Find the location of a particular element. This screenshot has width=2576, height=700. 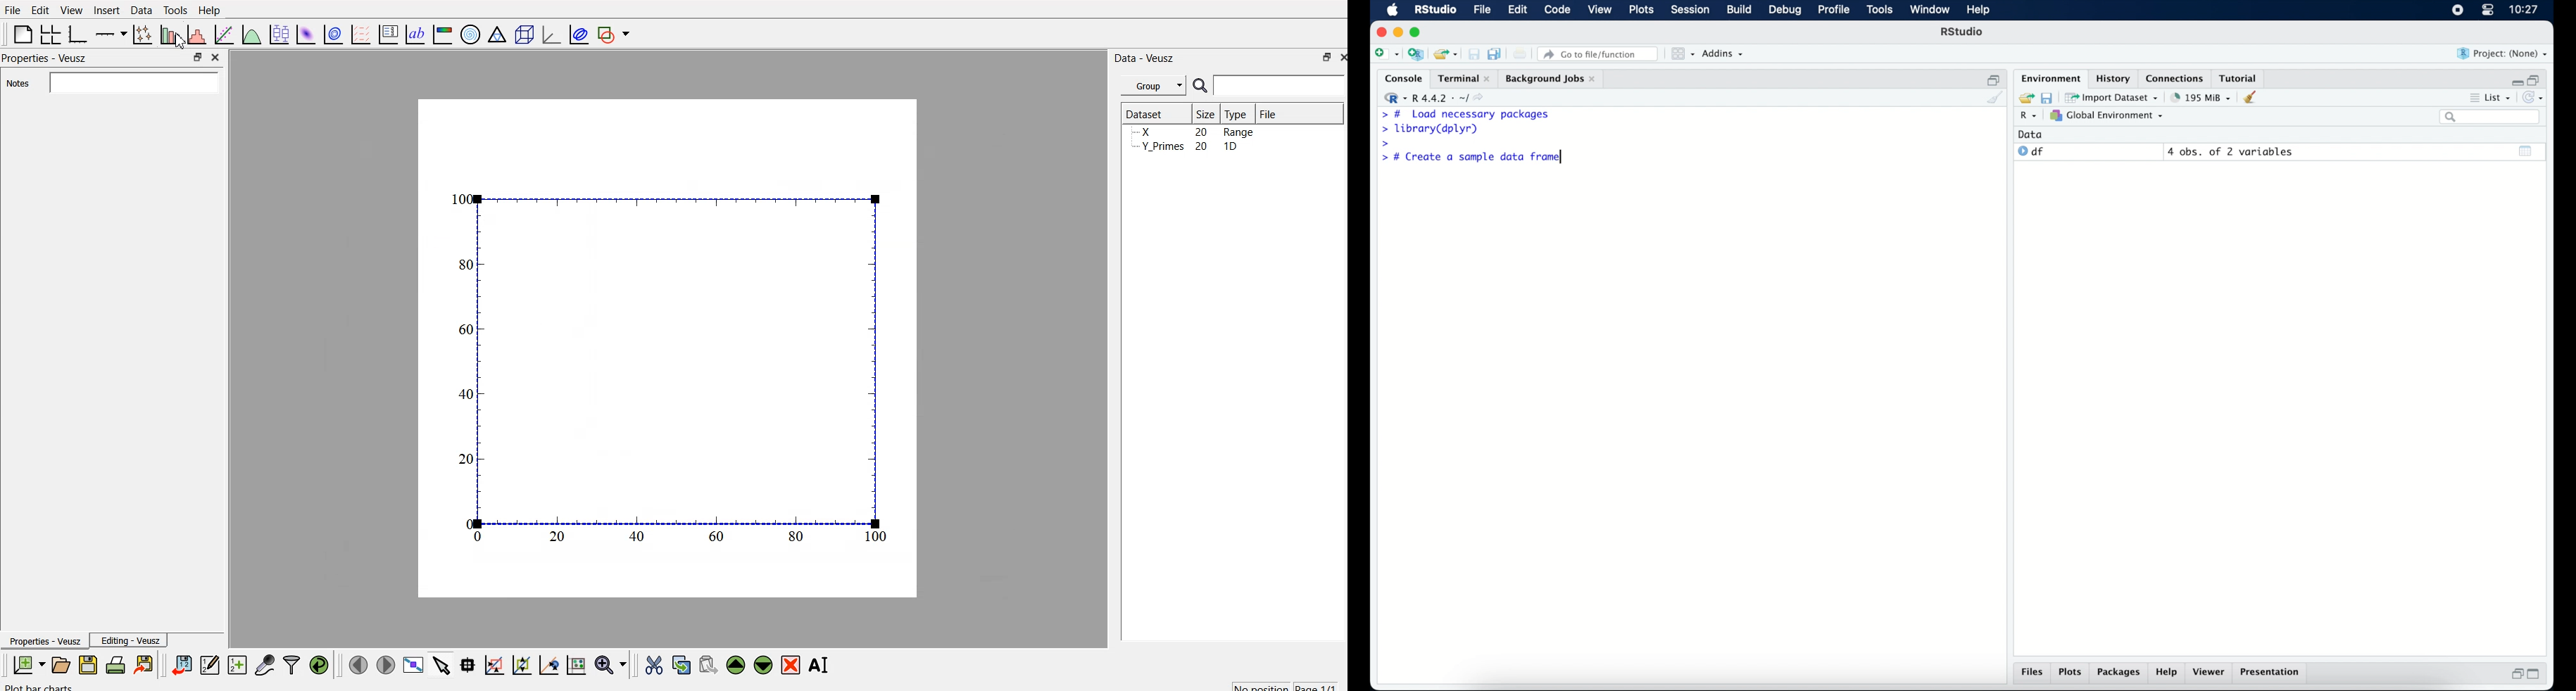

refresh is located at coordinates (2536, 99).